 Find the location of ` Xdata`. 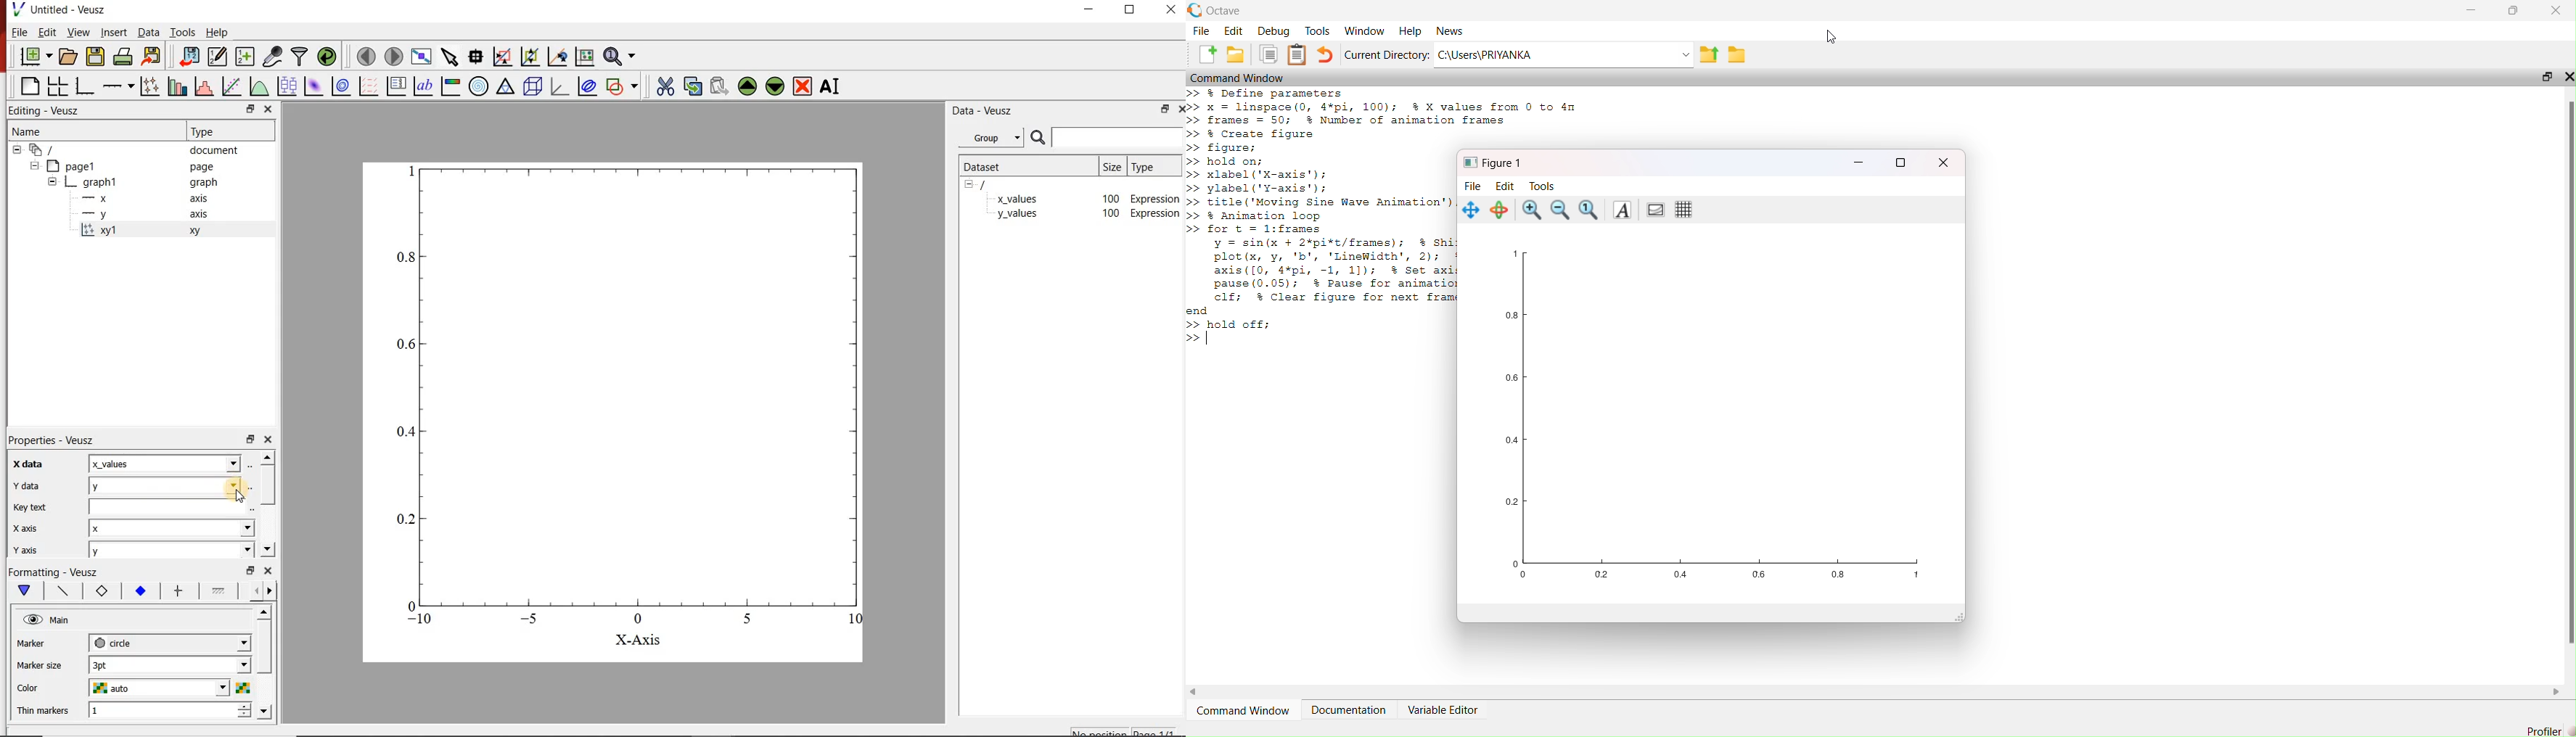

 Xdata is located at coordinates (31, 466).